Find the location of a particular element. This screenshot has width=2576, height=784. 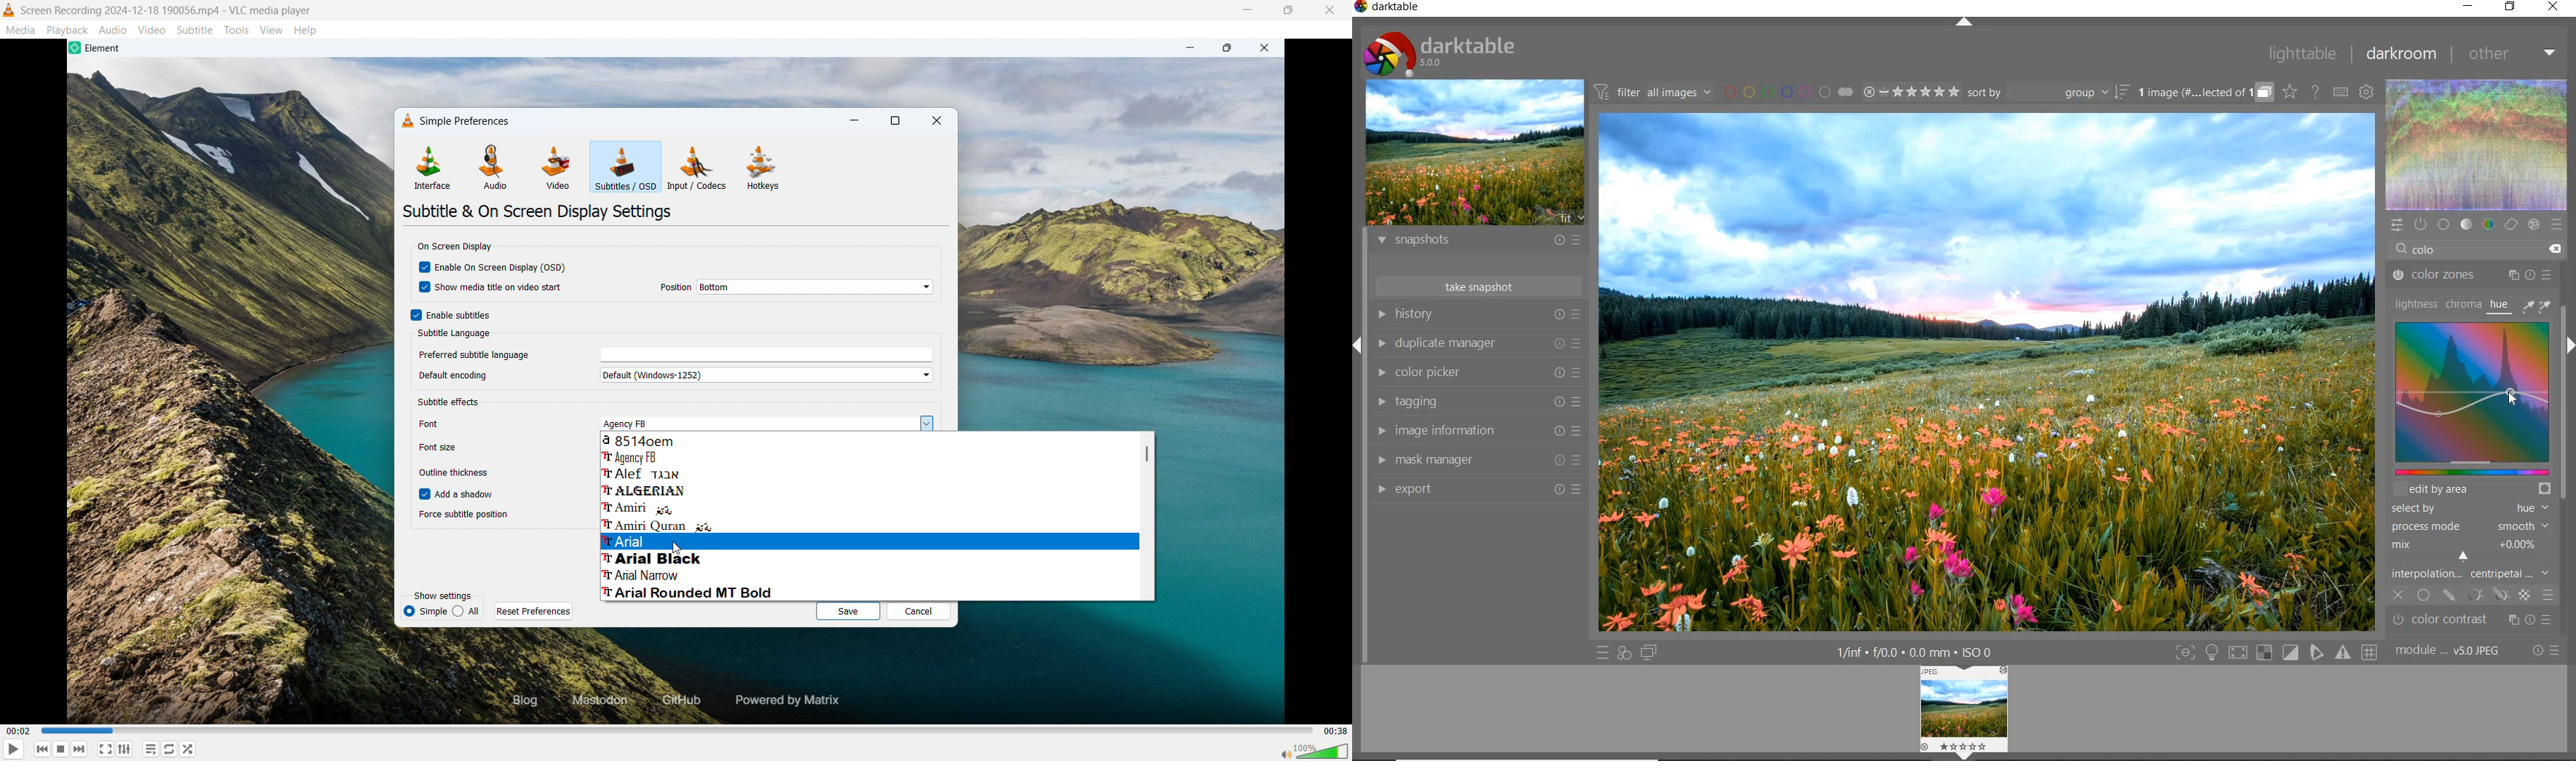

agency fb is located at coordinates (869, 456).